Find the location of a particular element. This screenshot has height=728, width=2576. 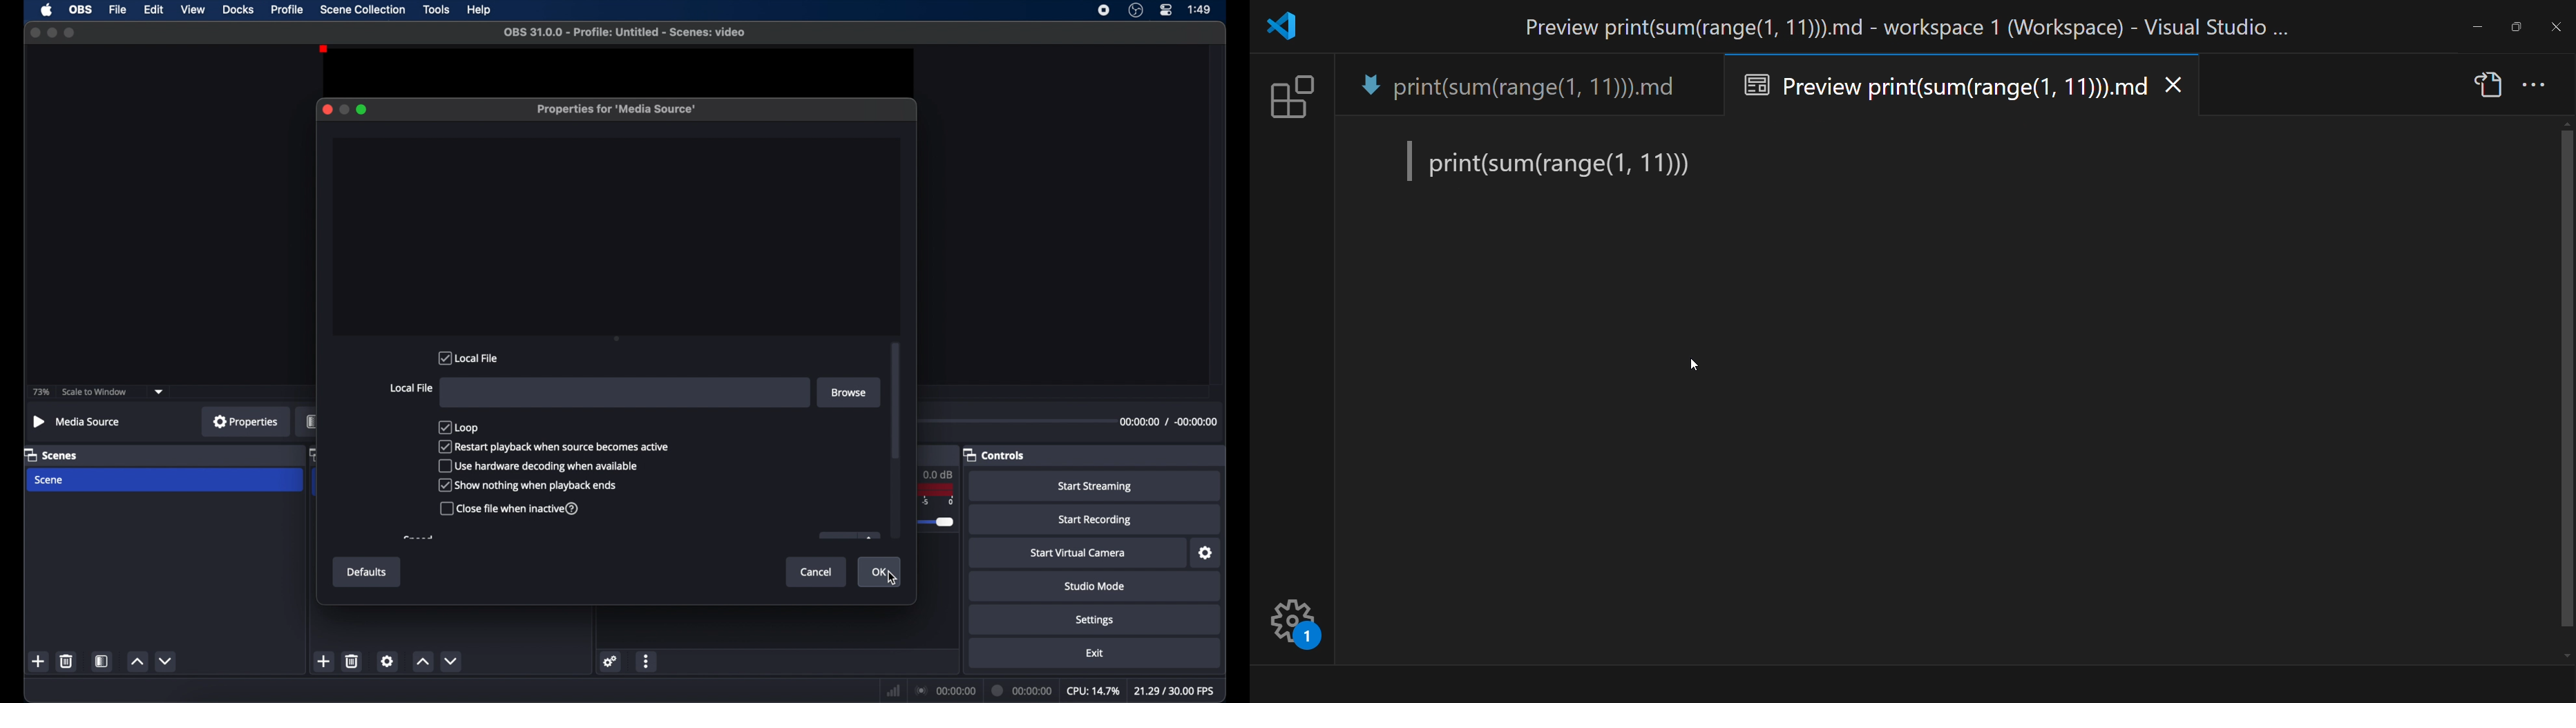

minimize is located at coordinates (52, 33).